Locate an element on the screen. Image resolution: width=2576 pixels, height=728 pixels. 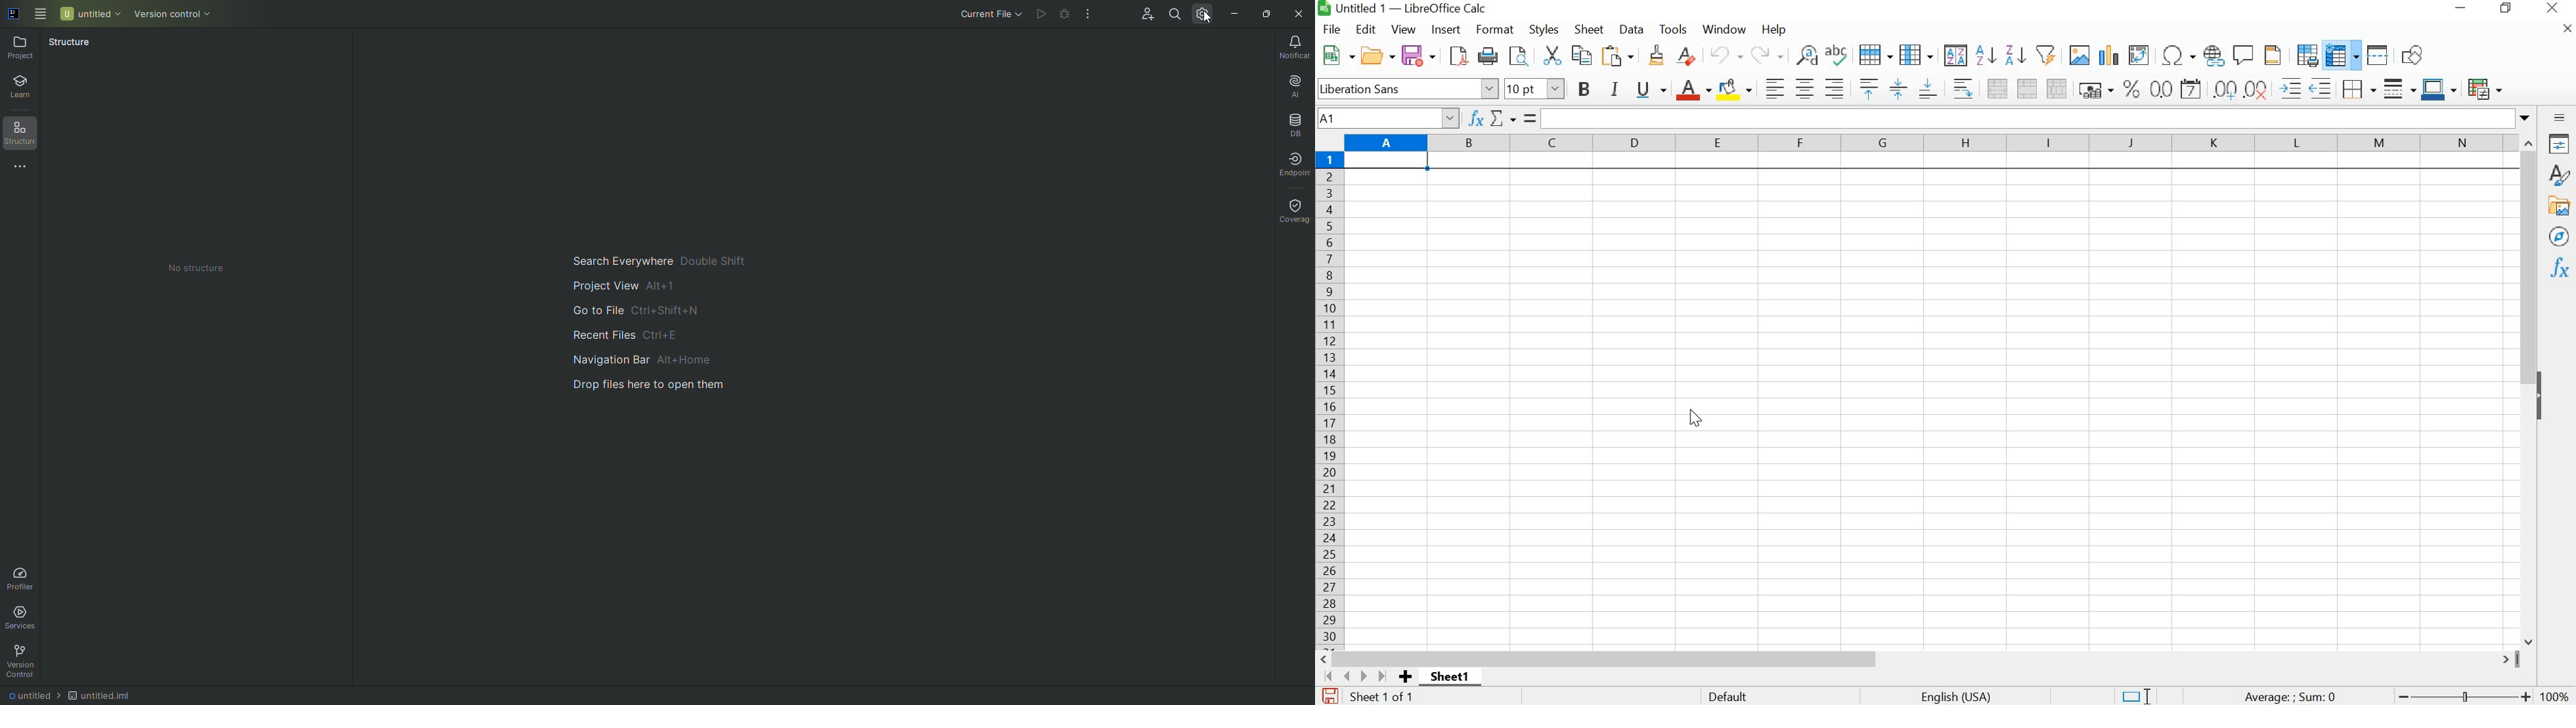
ALIGN BOTTOM is located at coordinates (1929, 87).